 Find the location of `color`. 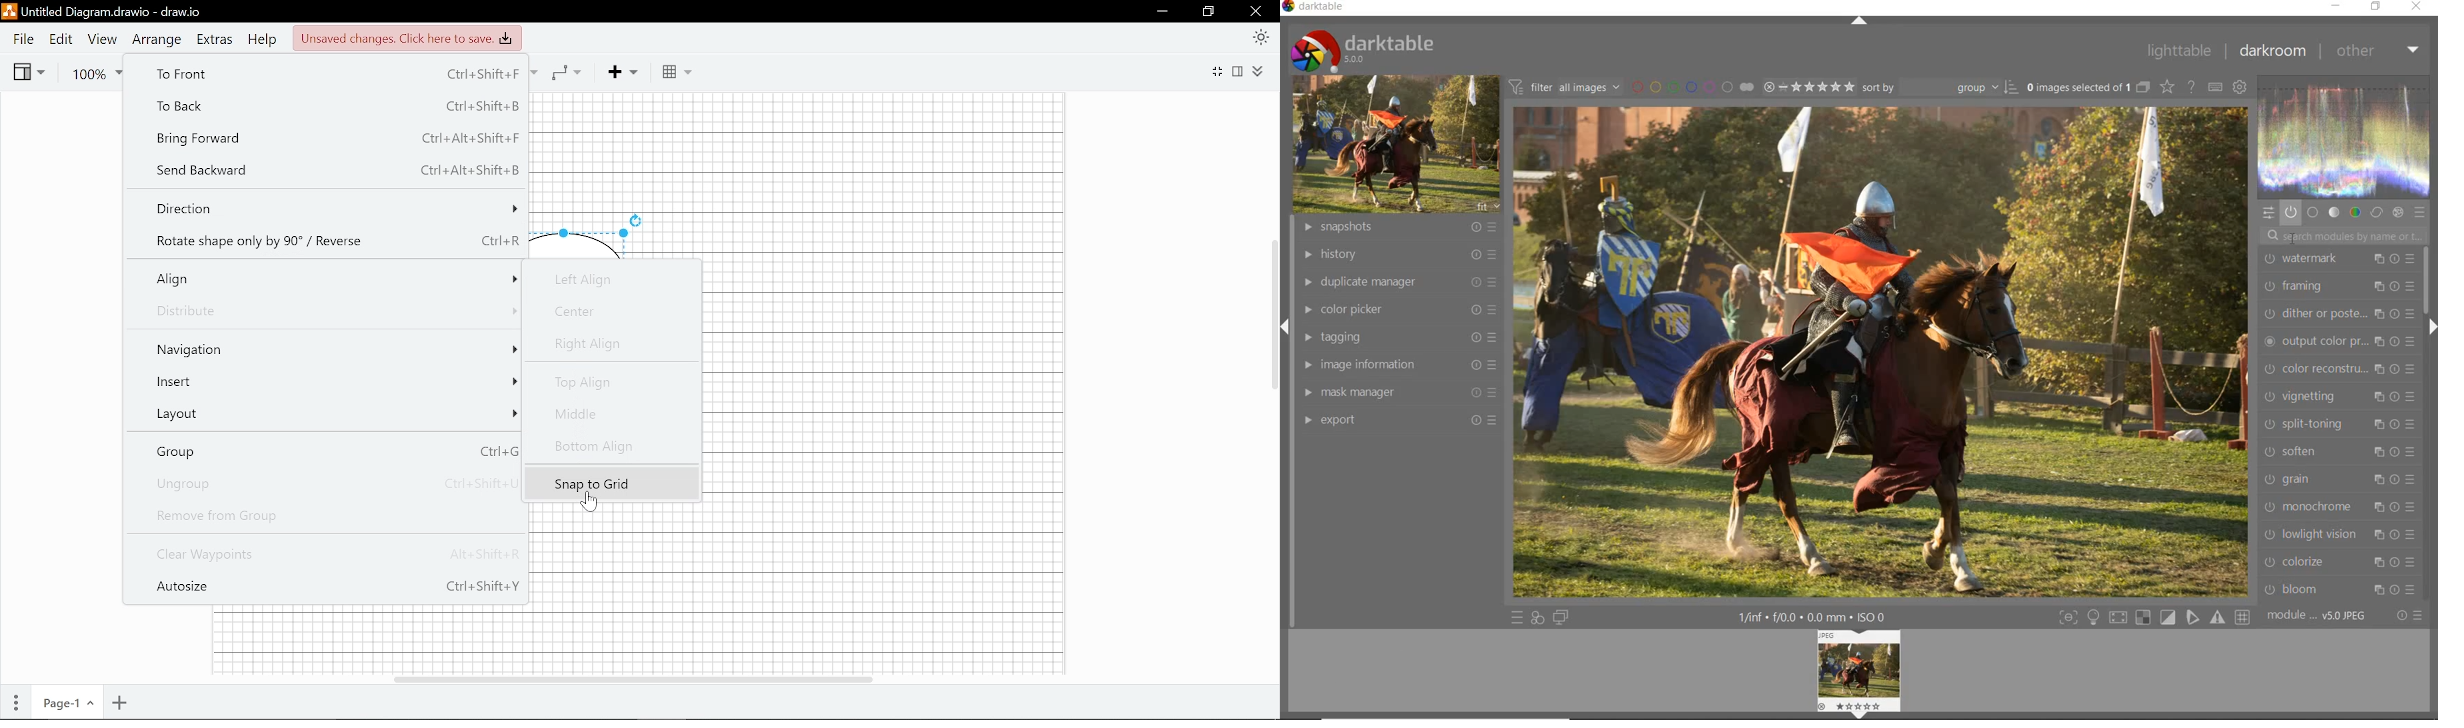

color is located at coordinates (2357, 212).